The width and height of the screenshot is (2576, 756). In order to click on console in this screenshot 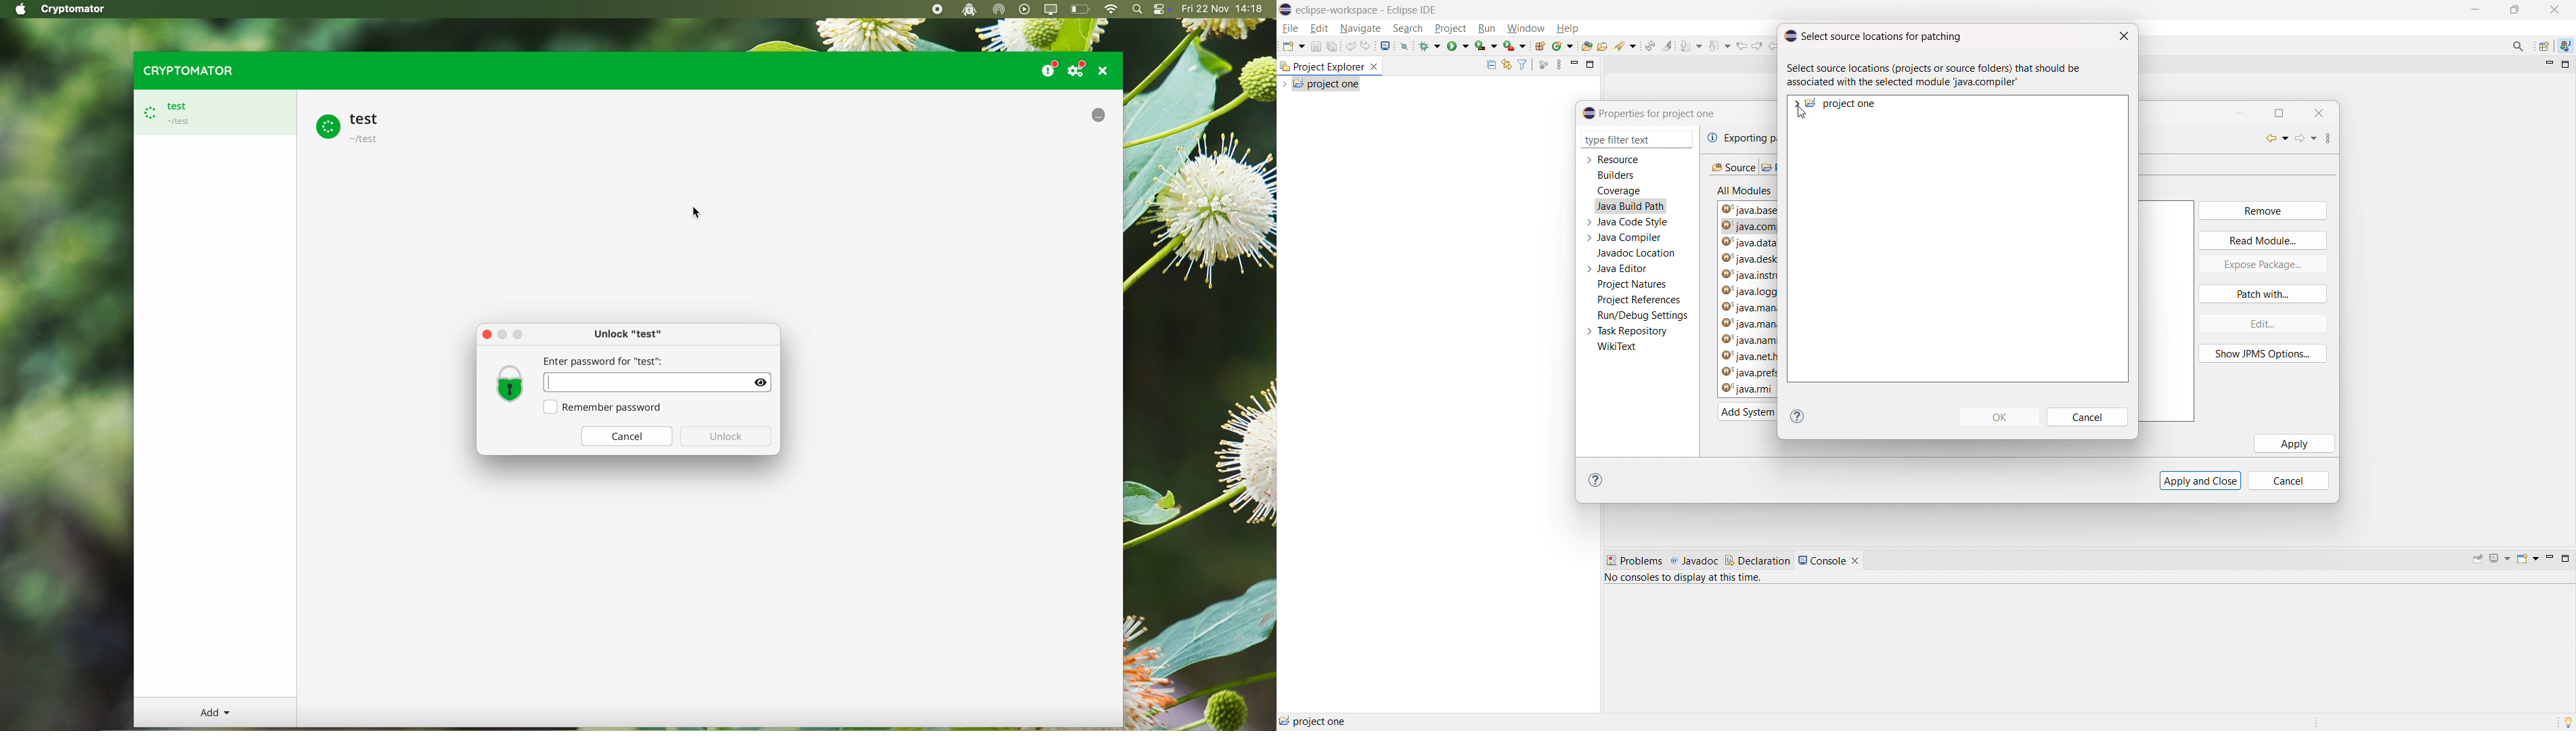, I will do `click(1822, 560)`.